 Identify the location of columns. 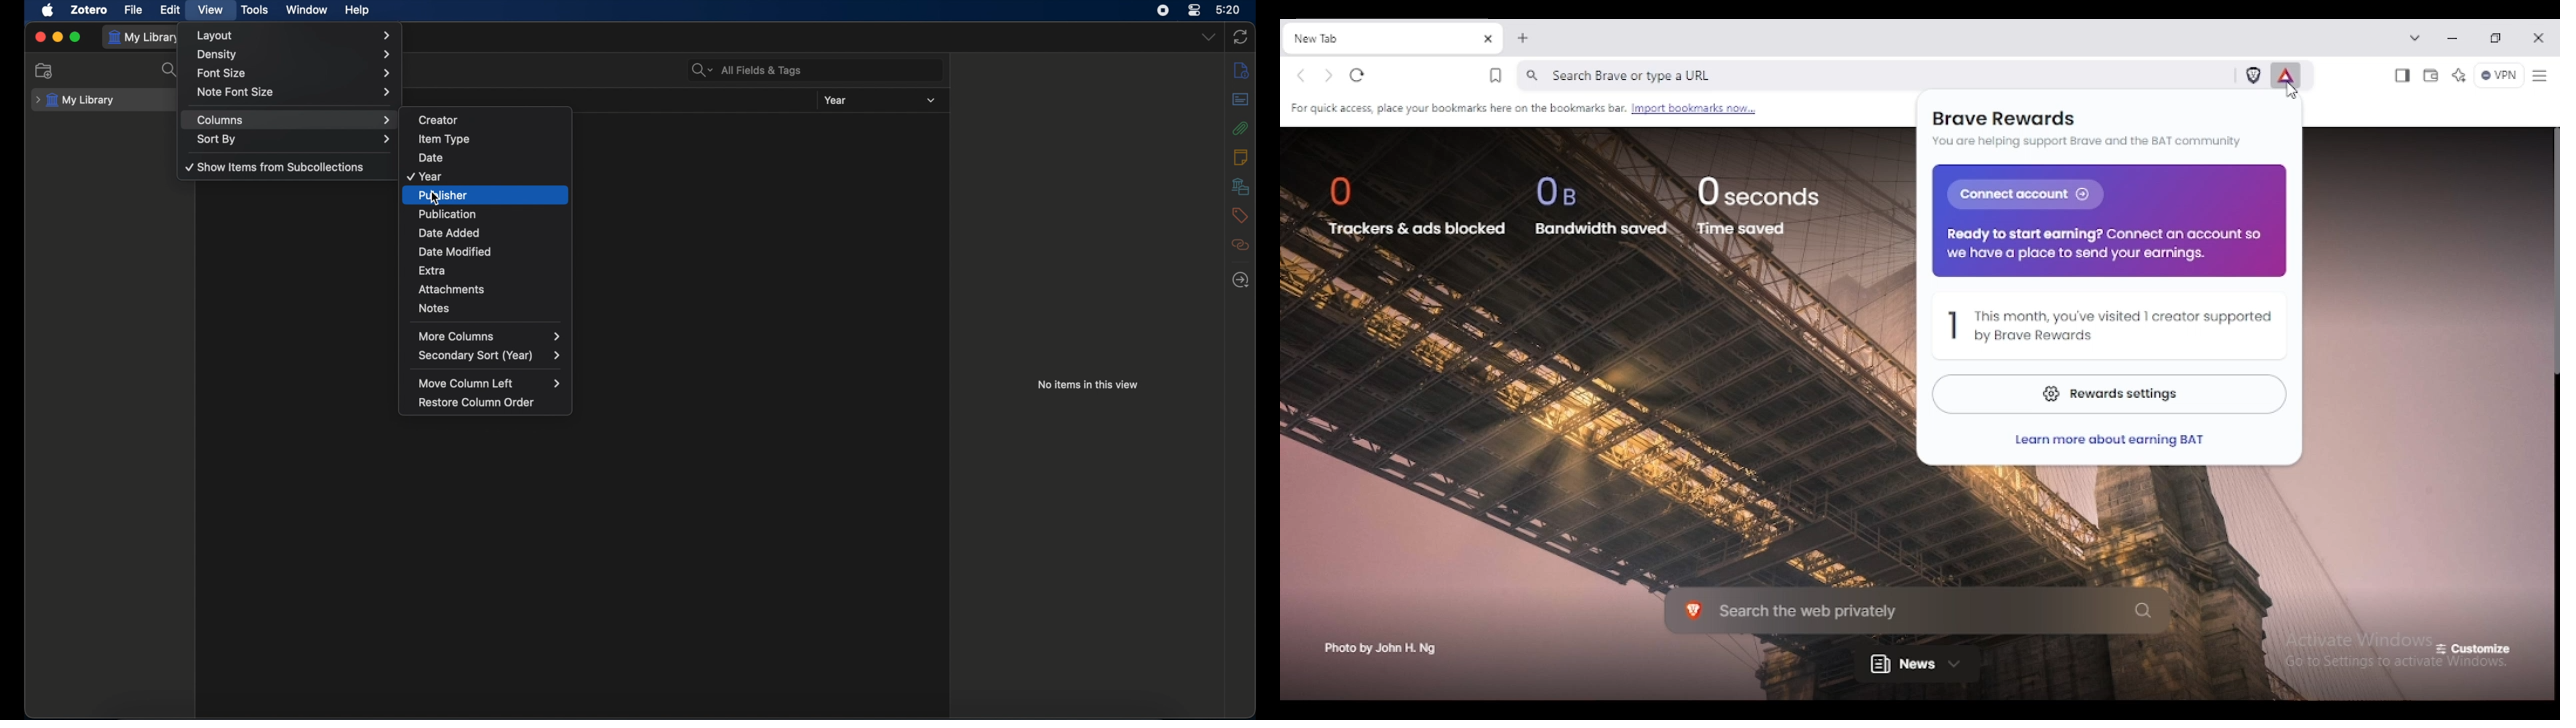
(295, 120).